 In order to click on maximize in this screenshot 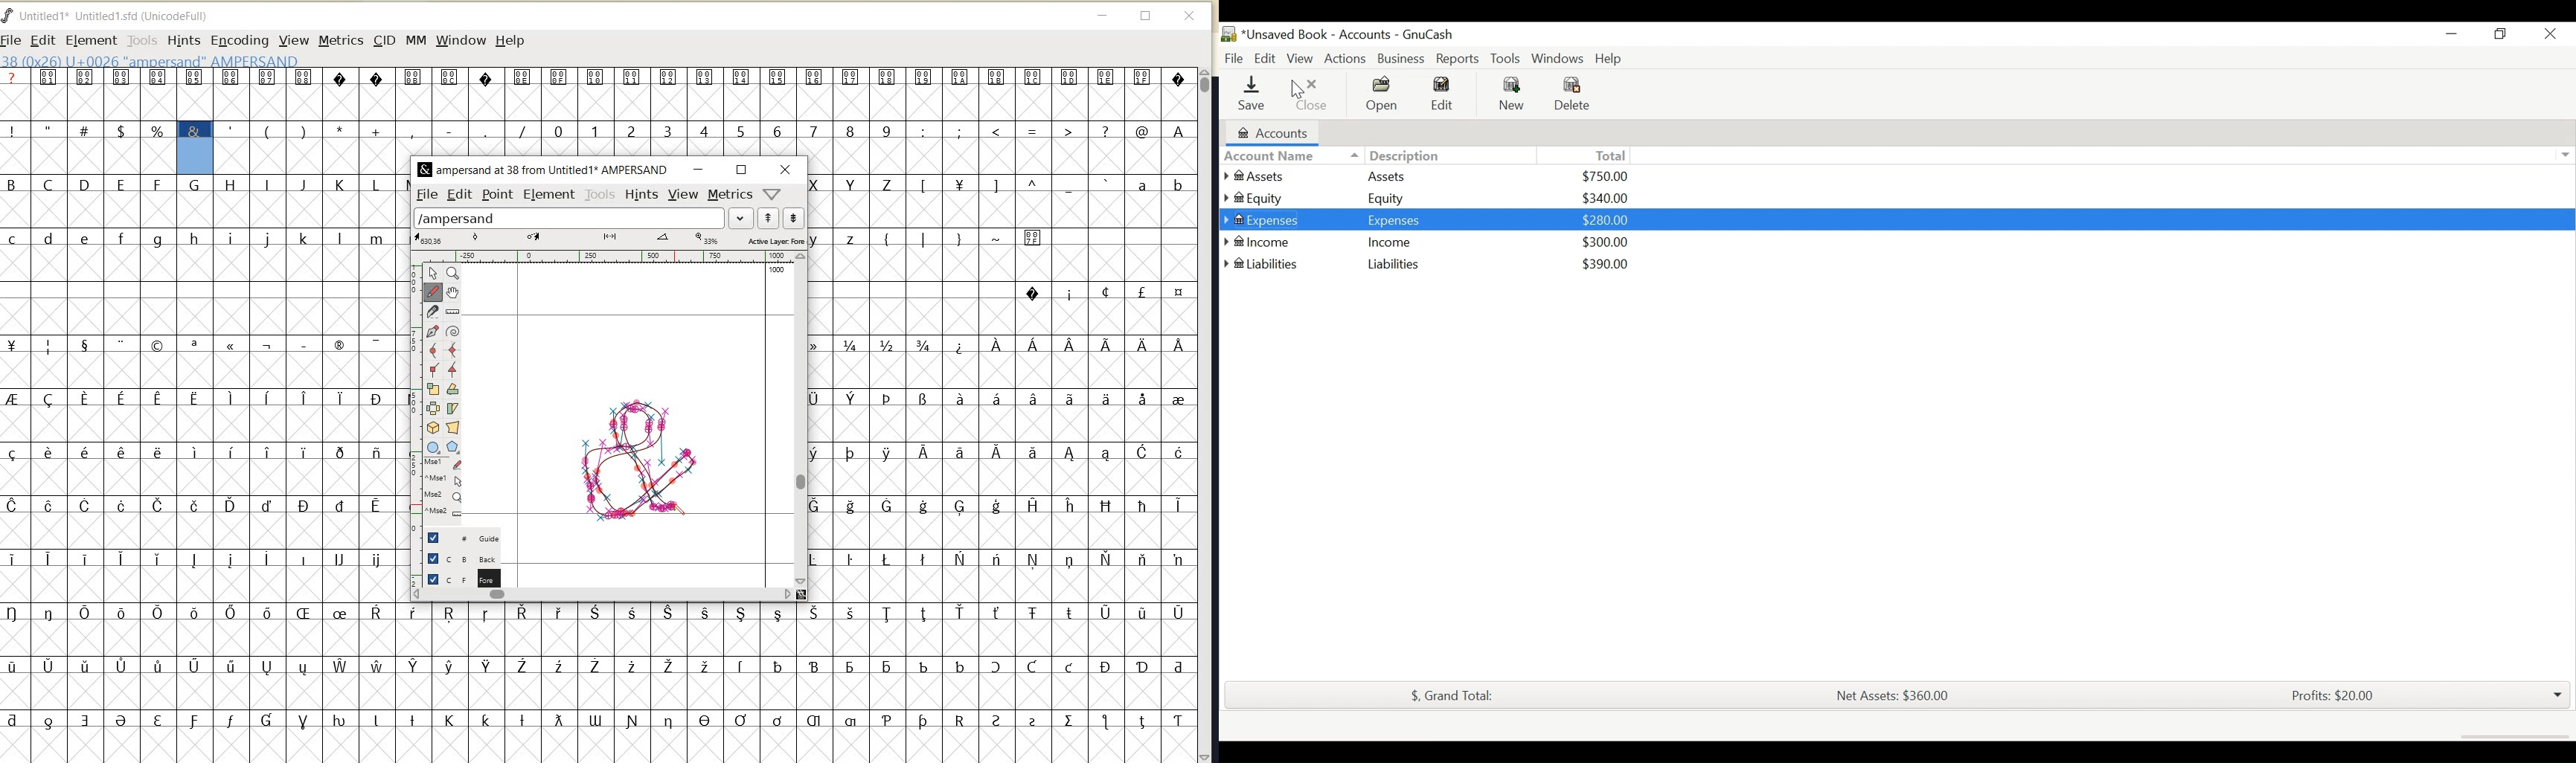, I will do `click(2499, 36)`.